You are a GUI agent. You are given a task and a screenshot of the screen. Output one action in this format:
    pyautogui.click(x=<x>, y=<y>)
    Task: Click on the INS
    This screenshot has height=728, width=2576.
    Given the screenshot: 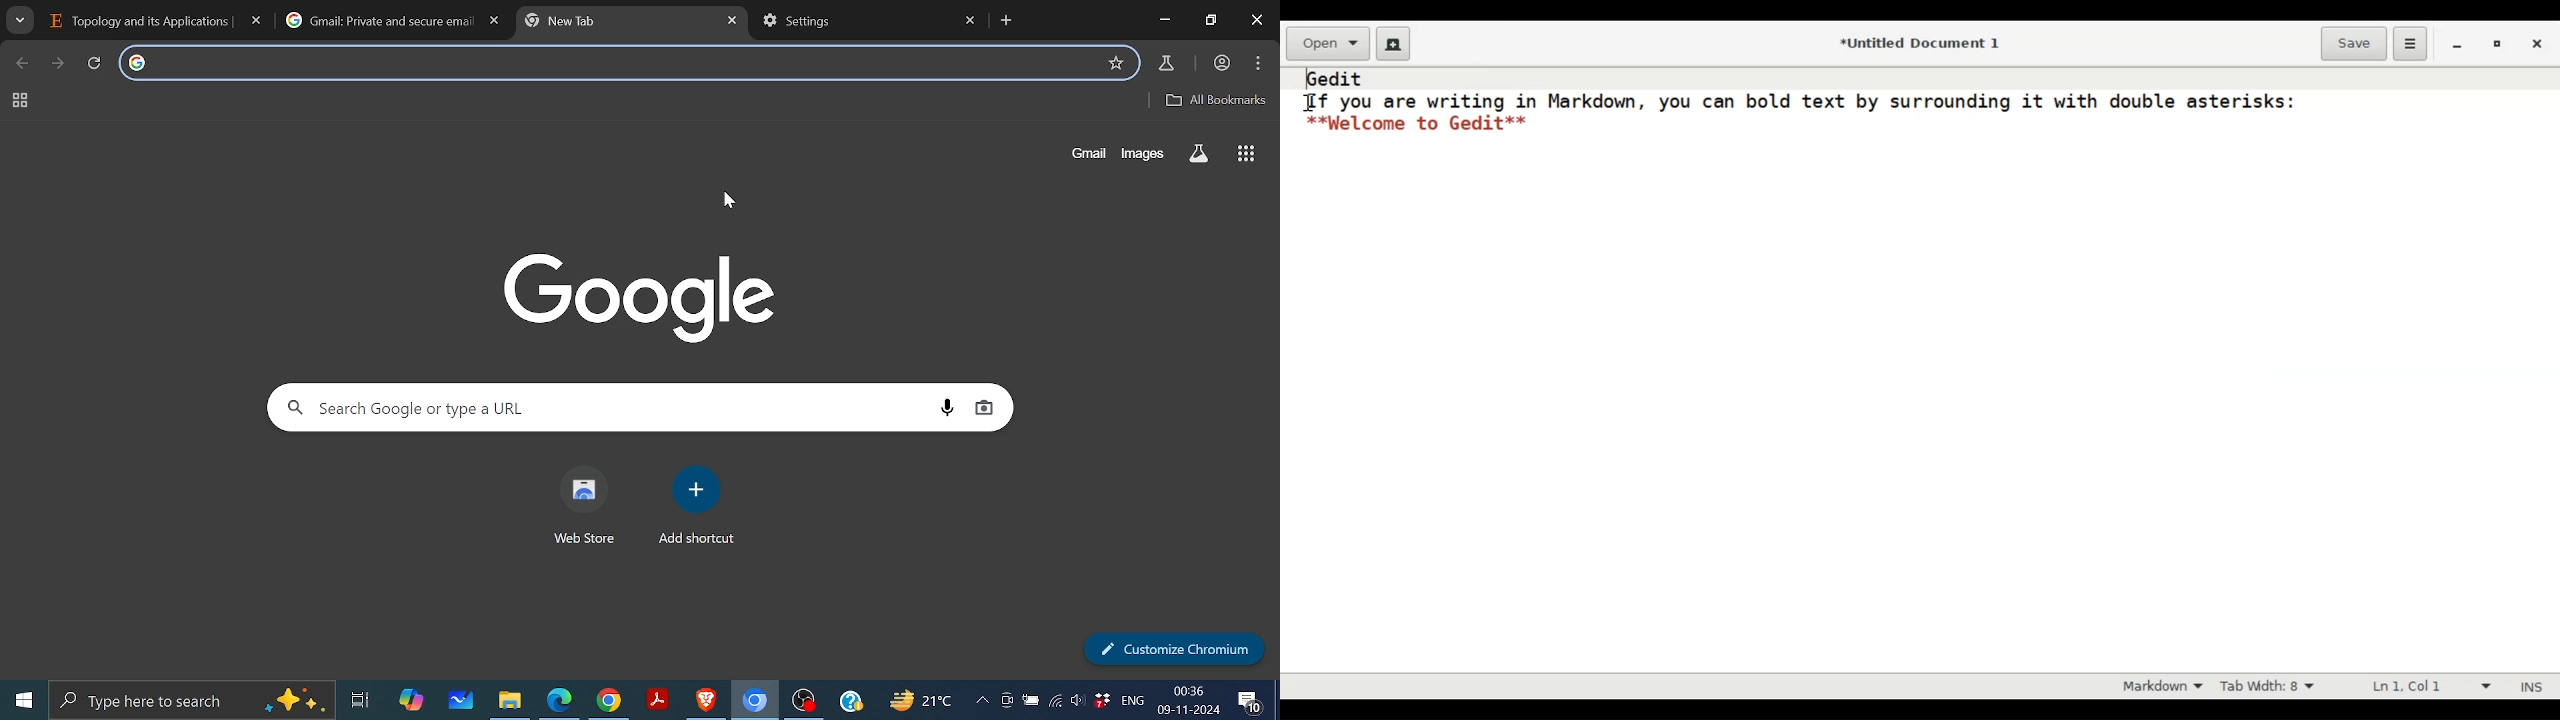 What is the action you would take?
    pyautogui.click(x=2534, y=687)
    